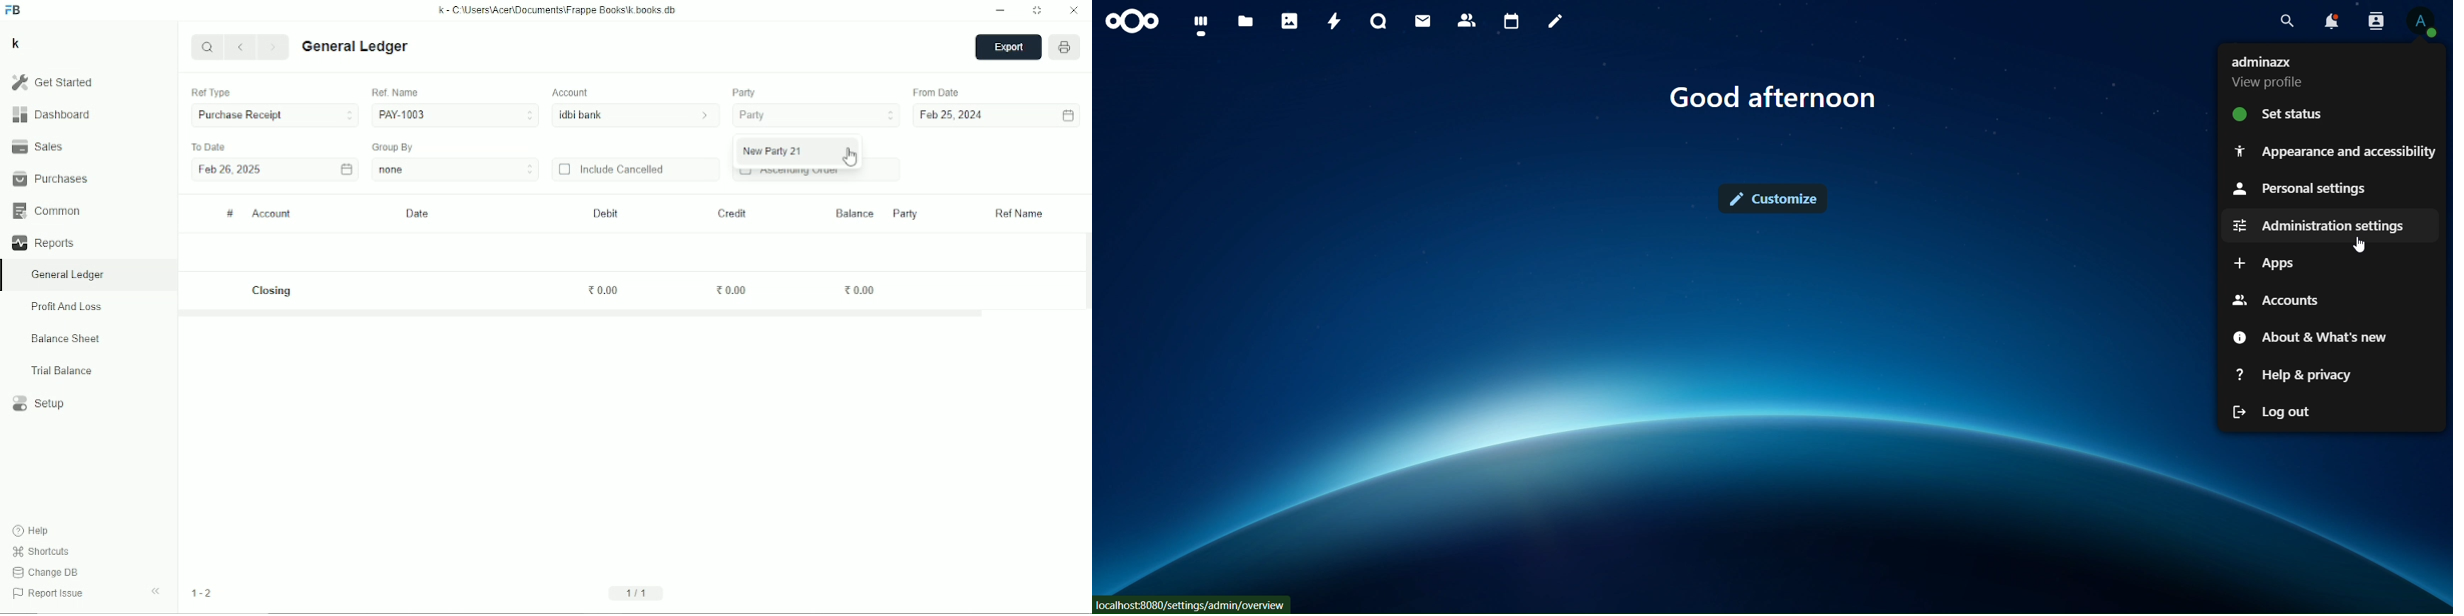 Image resolution: width=2464 pixels, height=616 pixels. I want to click on New party 21, so click(773, 151).